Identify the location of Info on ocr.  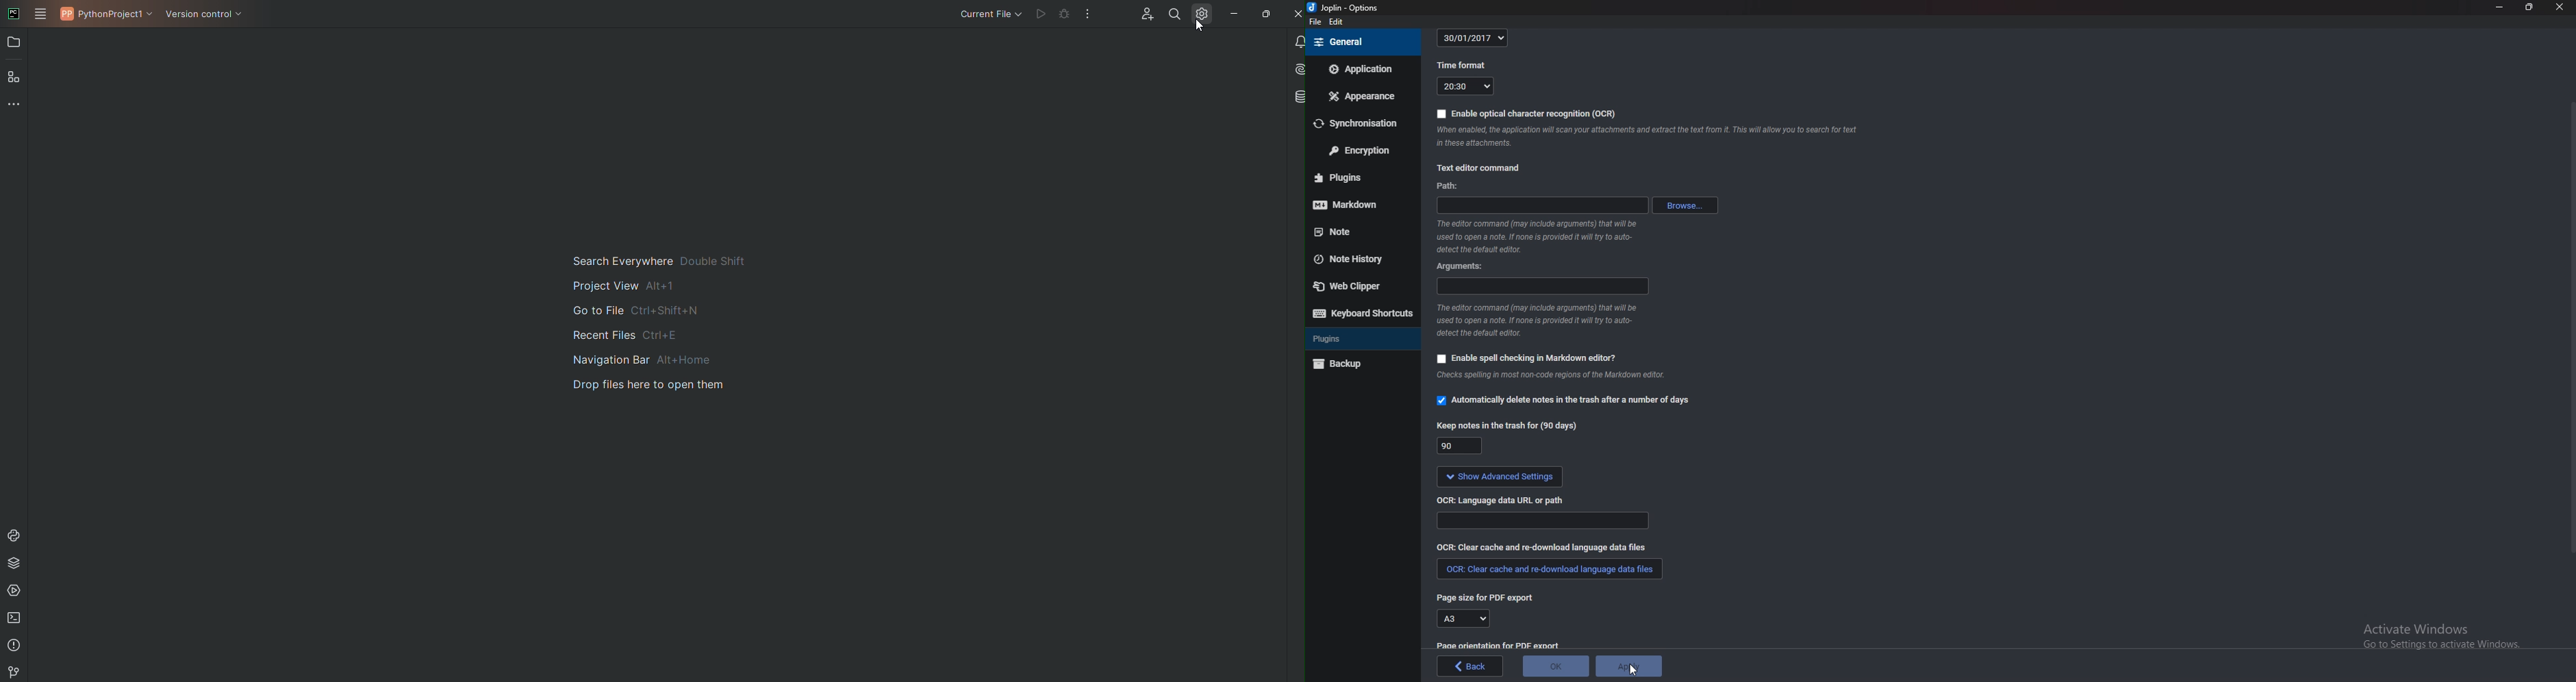
(1649, 138).